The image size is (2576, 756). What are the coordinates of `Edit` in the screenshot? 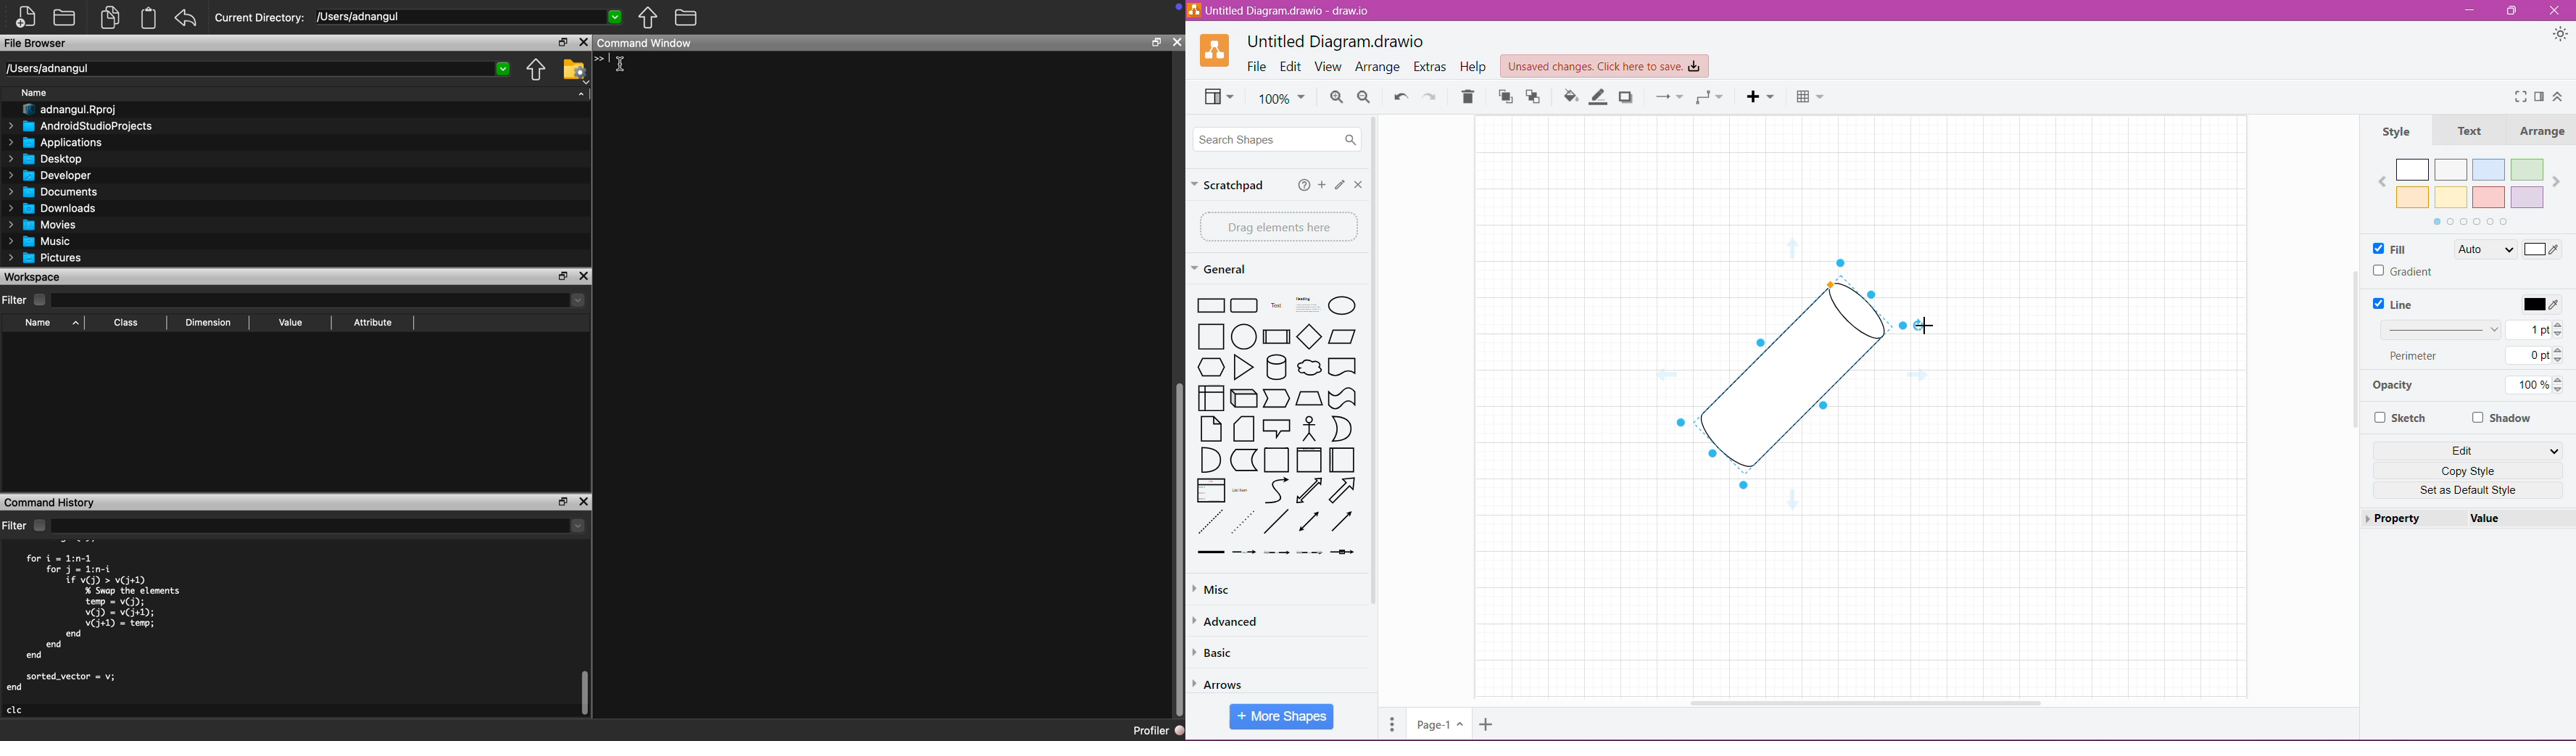 It's located at (1291, 66).